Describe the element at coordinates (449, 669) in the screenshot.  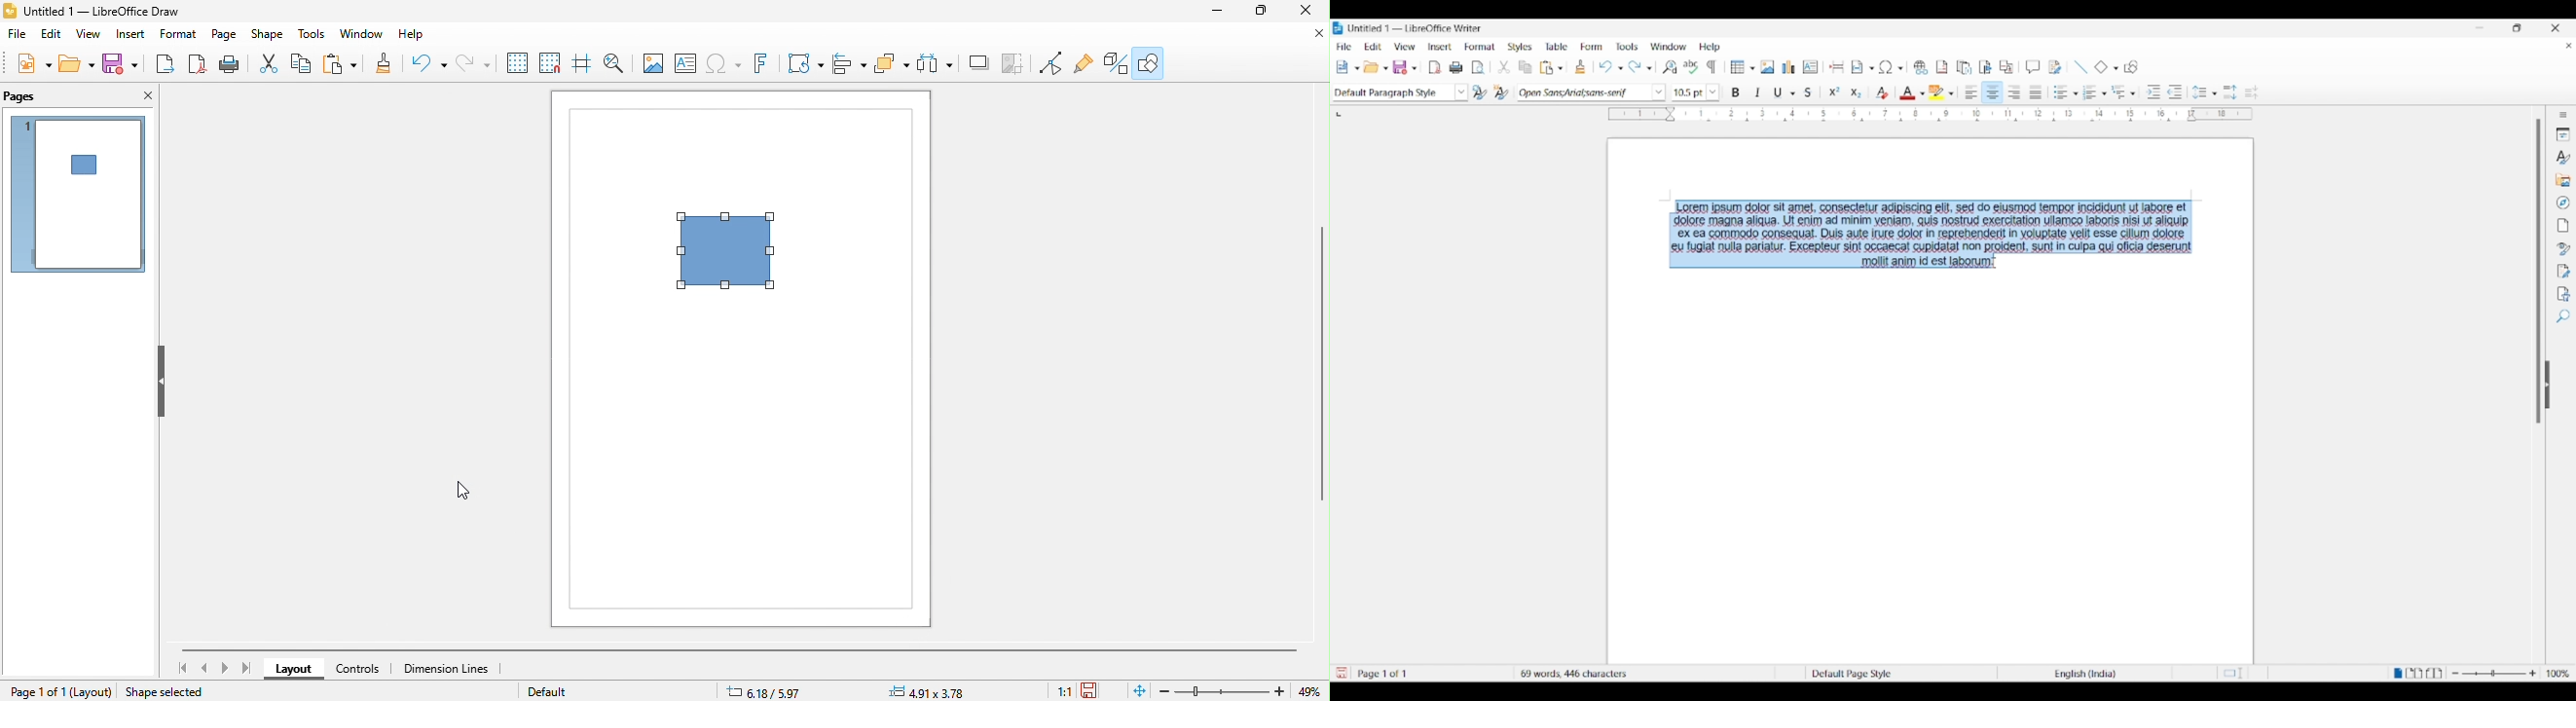
I see `dimension lines` at that location.